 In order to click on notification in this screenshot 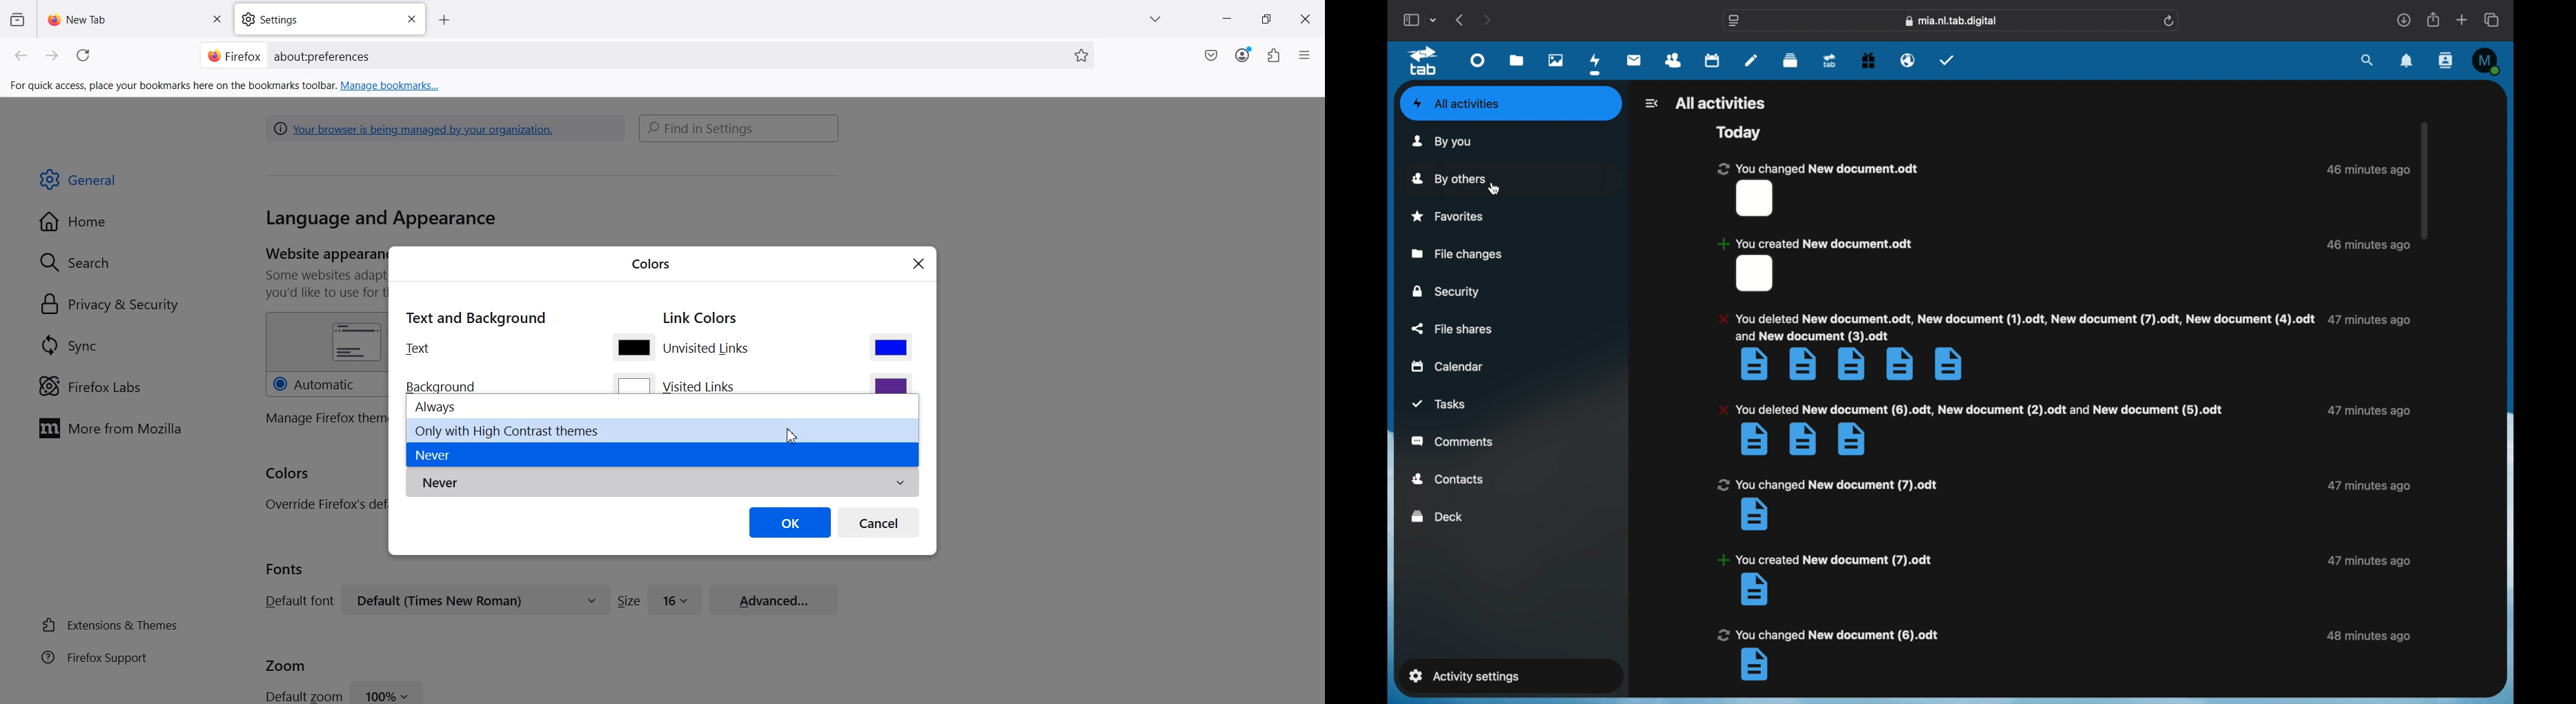, I will do `click(1816, 266)`.